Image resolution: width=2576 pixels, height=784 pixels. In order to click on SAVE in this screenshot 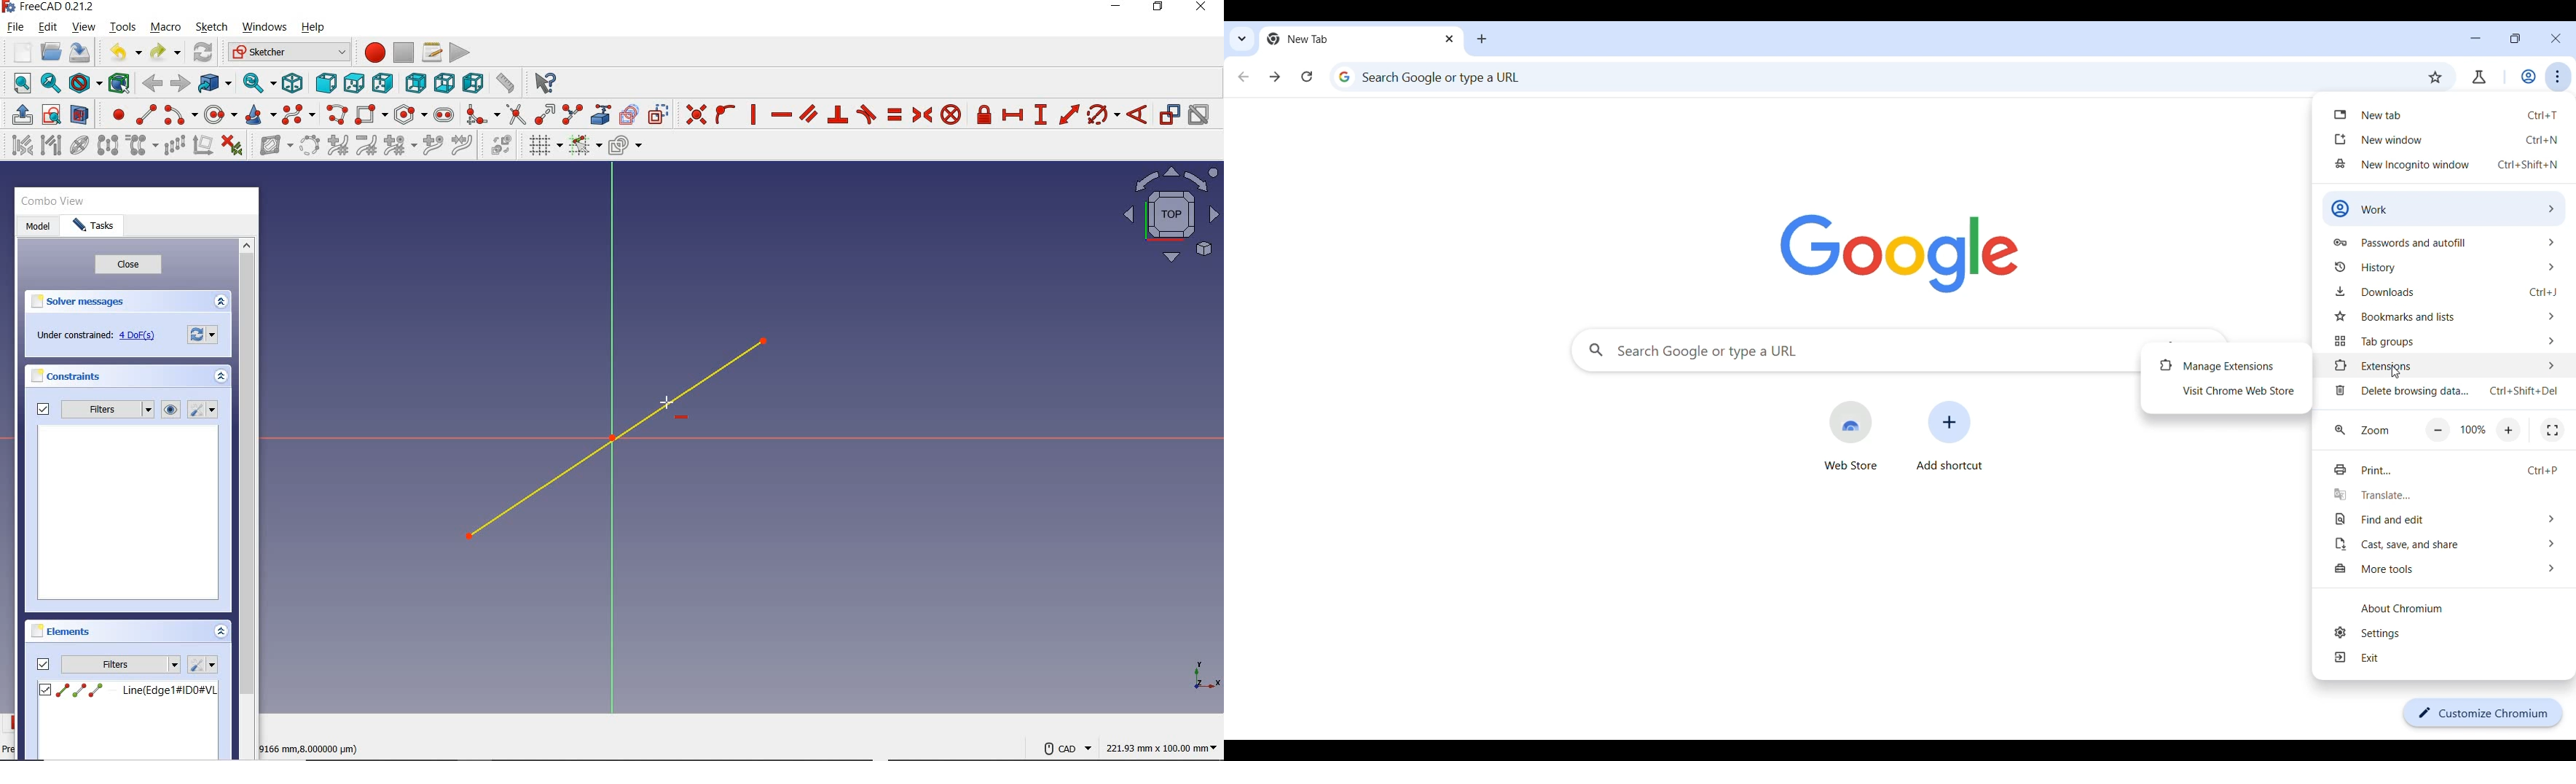, I will do `click(82, 53)`.